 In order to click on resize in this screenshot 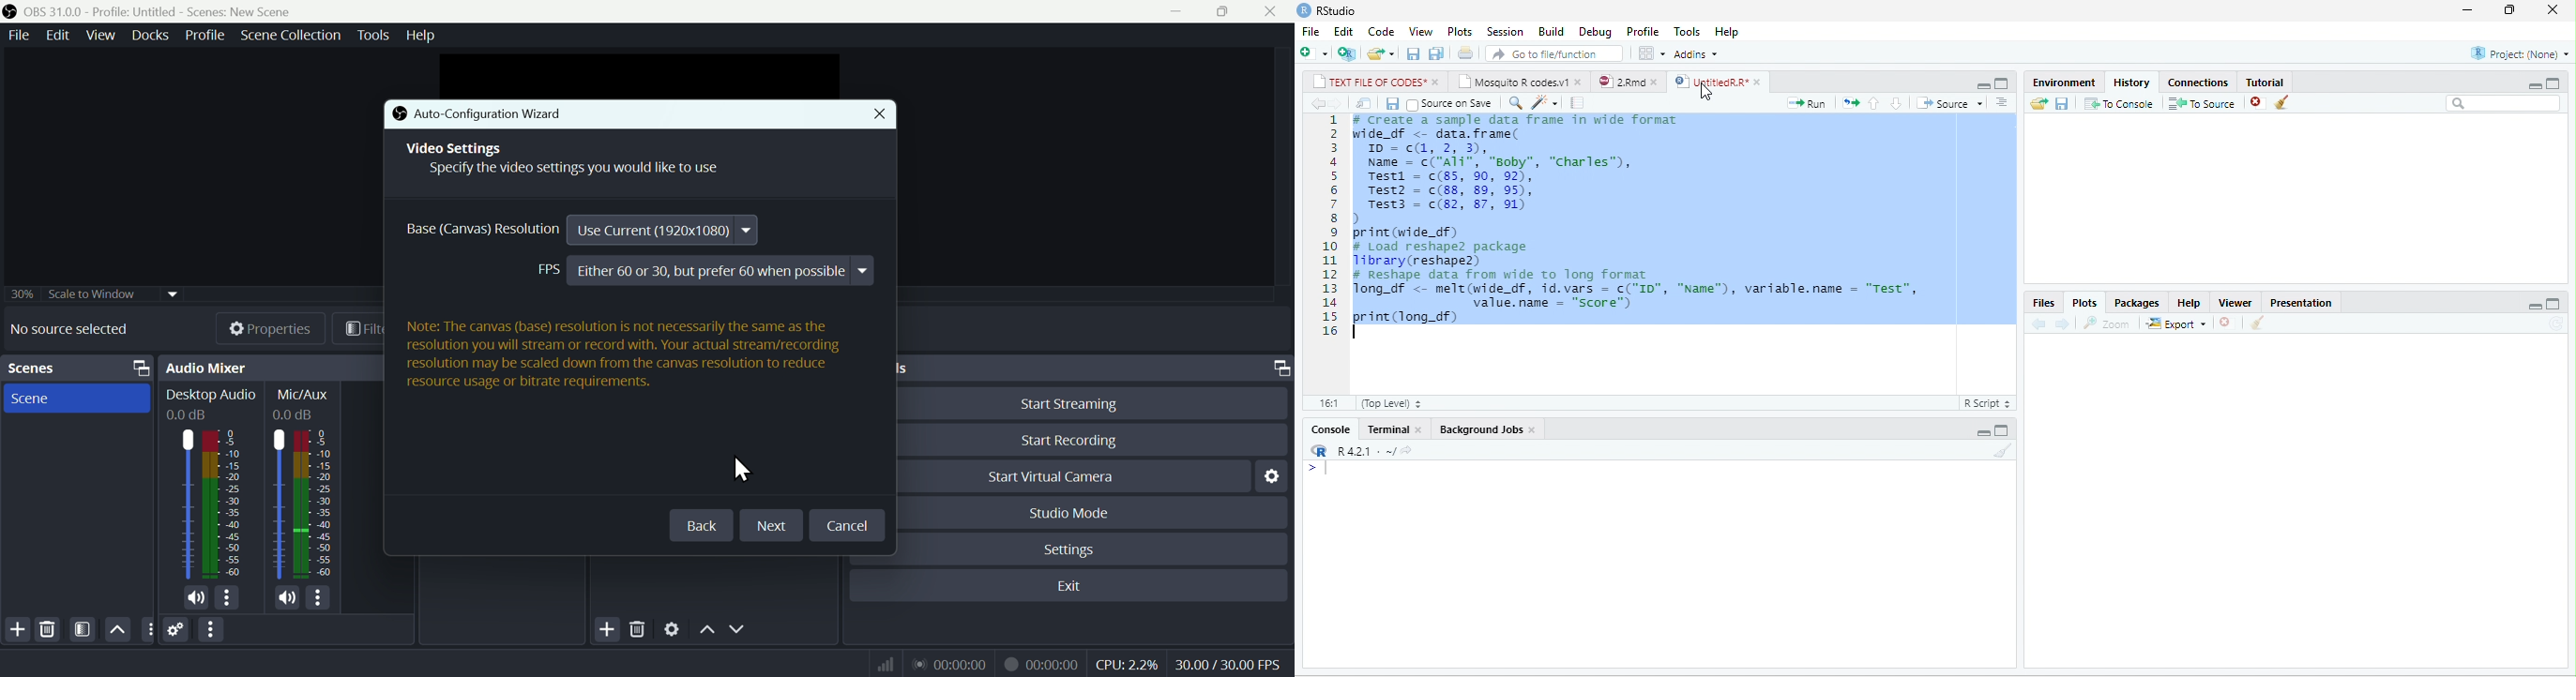, I will do `click(2509, 10)`.